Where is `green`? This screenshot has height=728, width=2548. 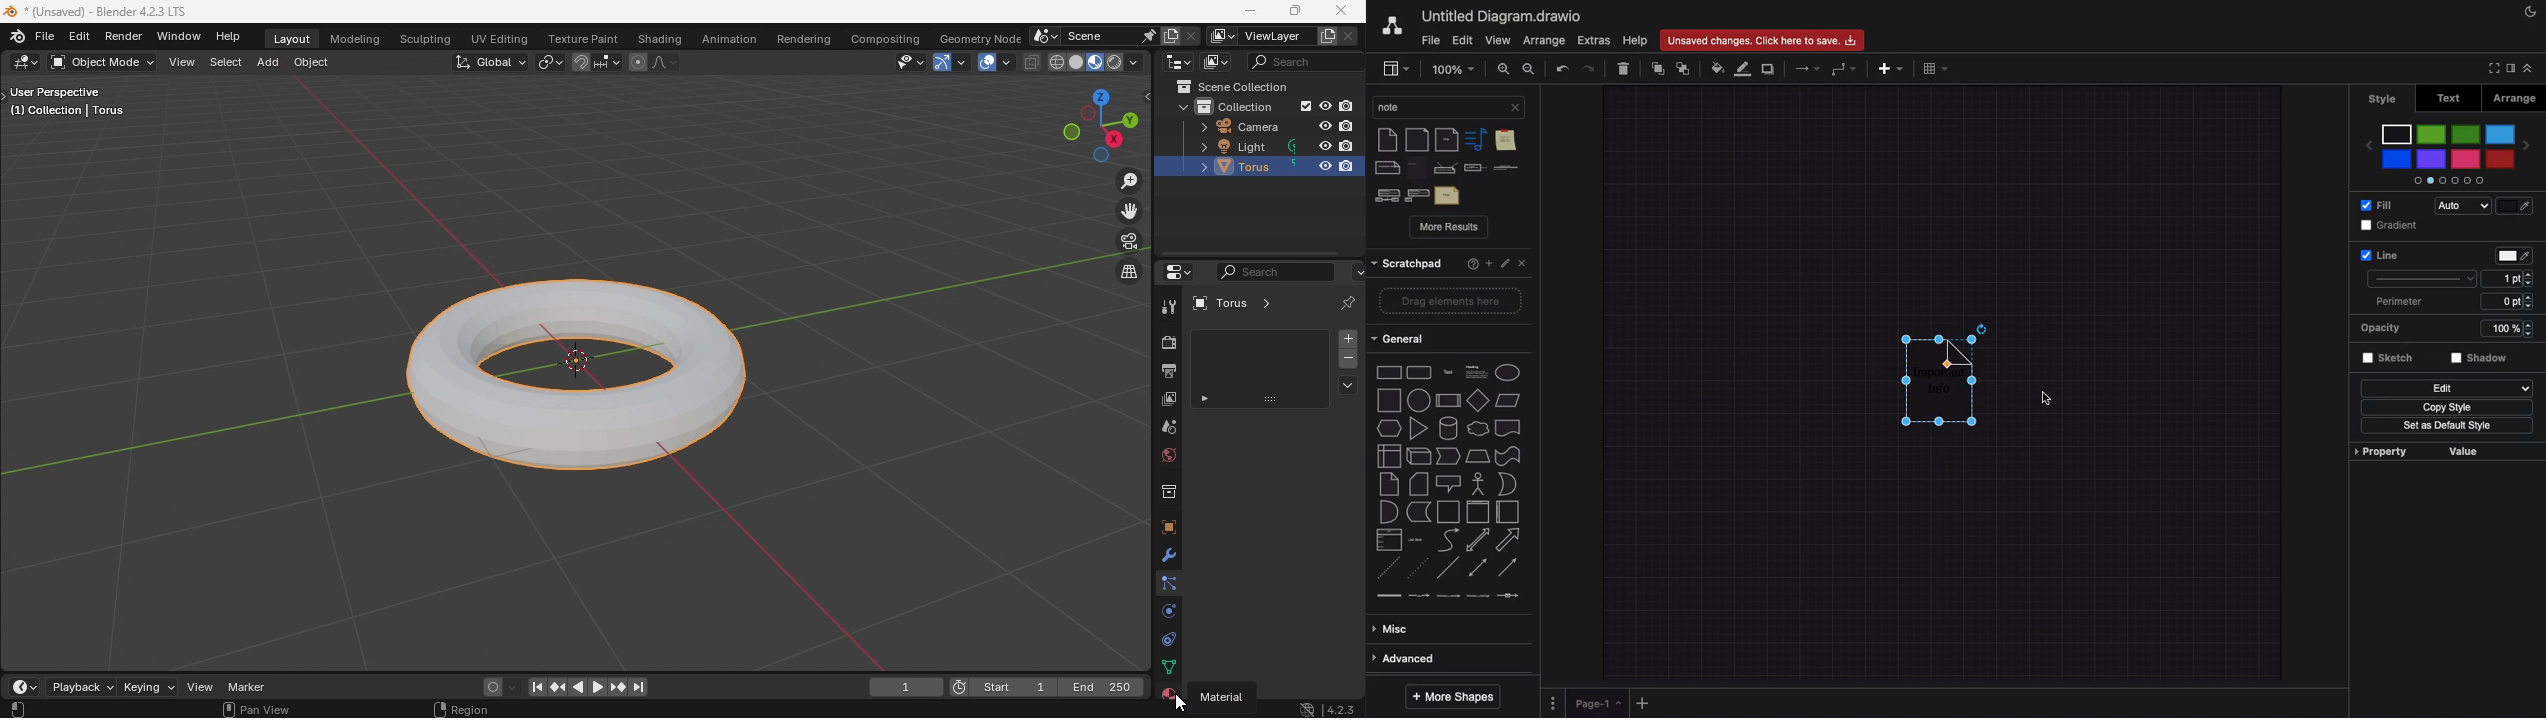
green is located at coordinates (2432, 136).